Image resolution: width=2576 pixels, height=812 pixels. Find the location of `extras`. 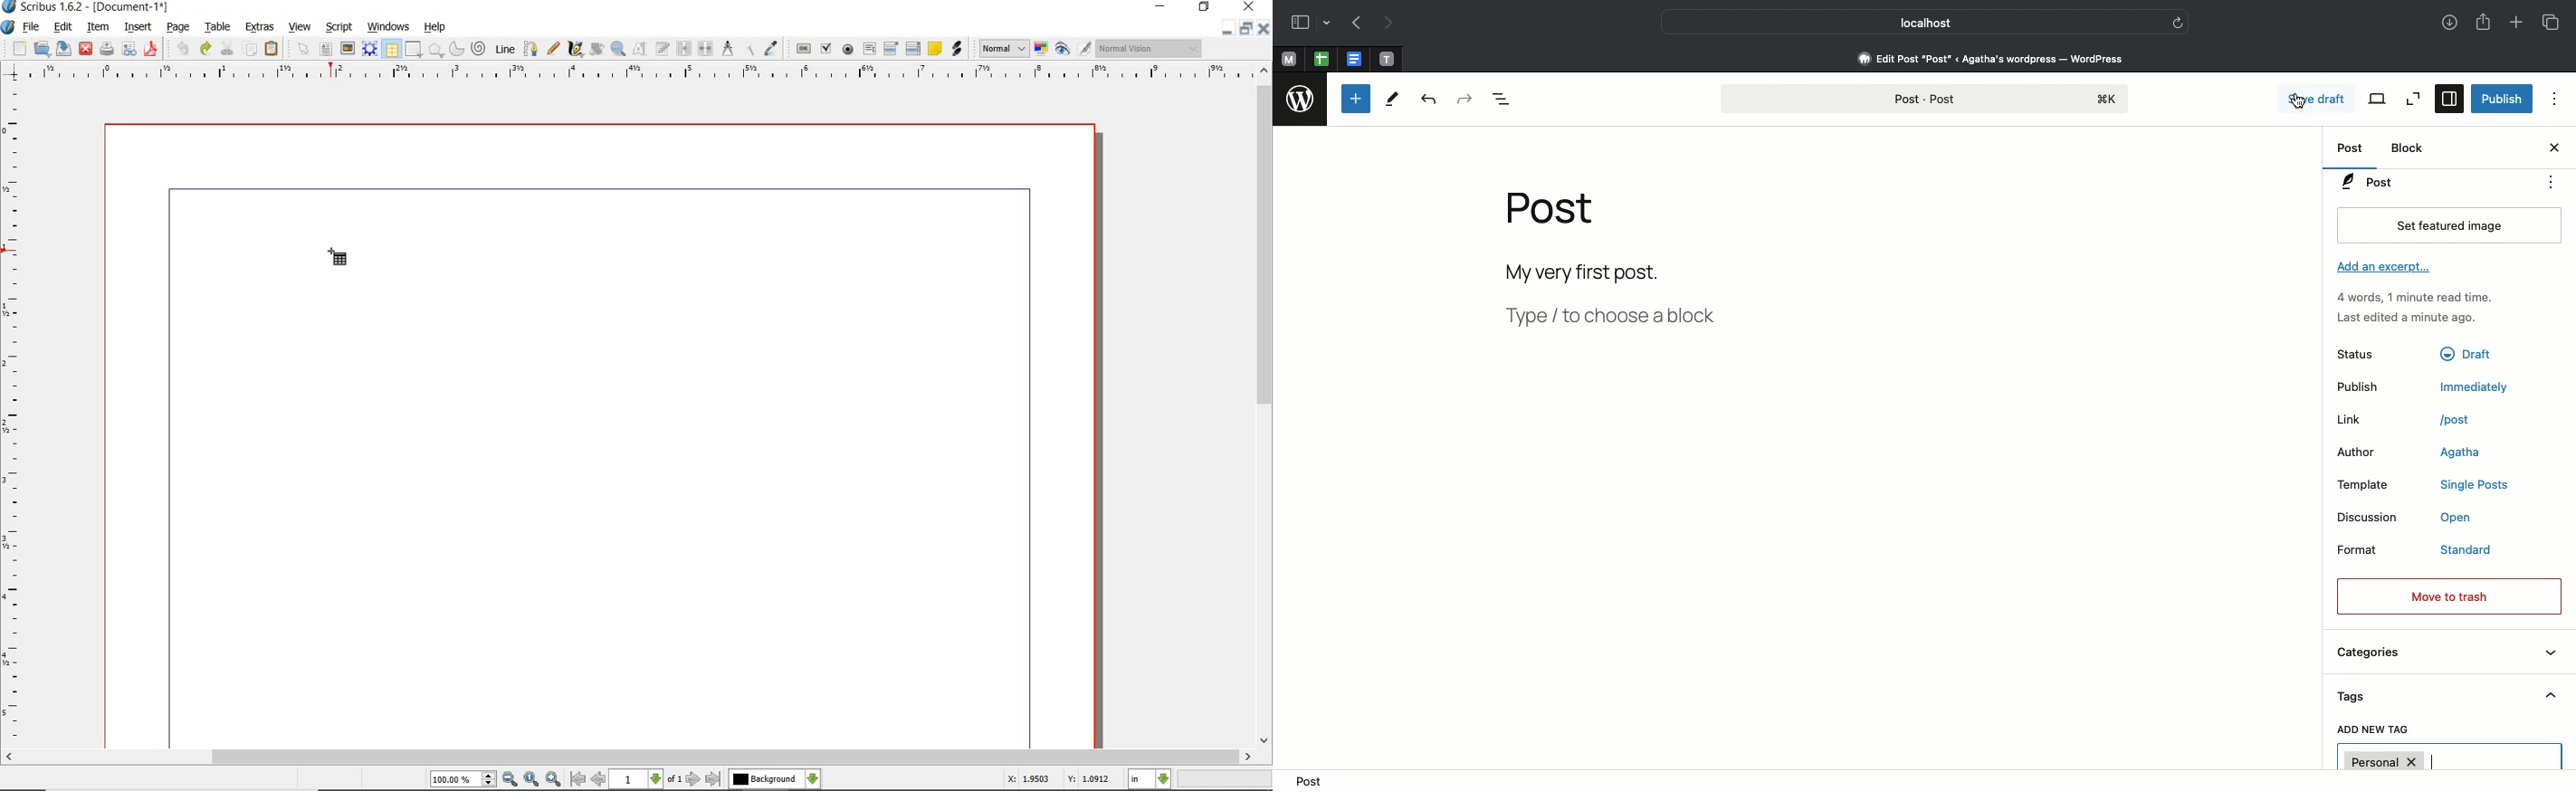

extras is located at coordinates (260, 27).